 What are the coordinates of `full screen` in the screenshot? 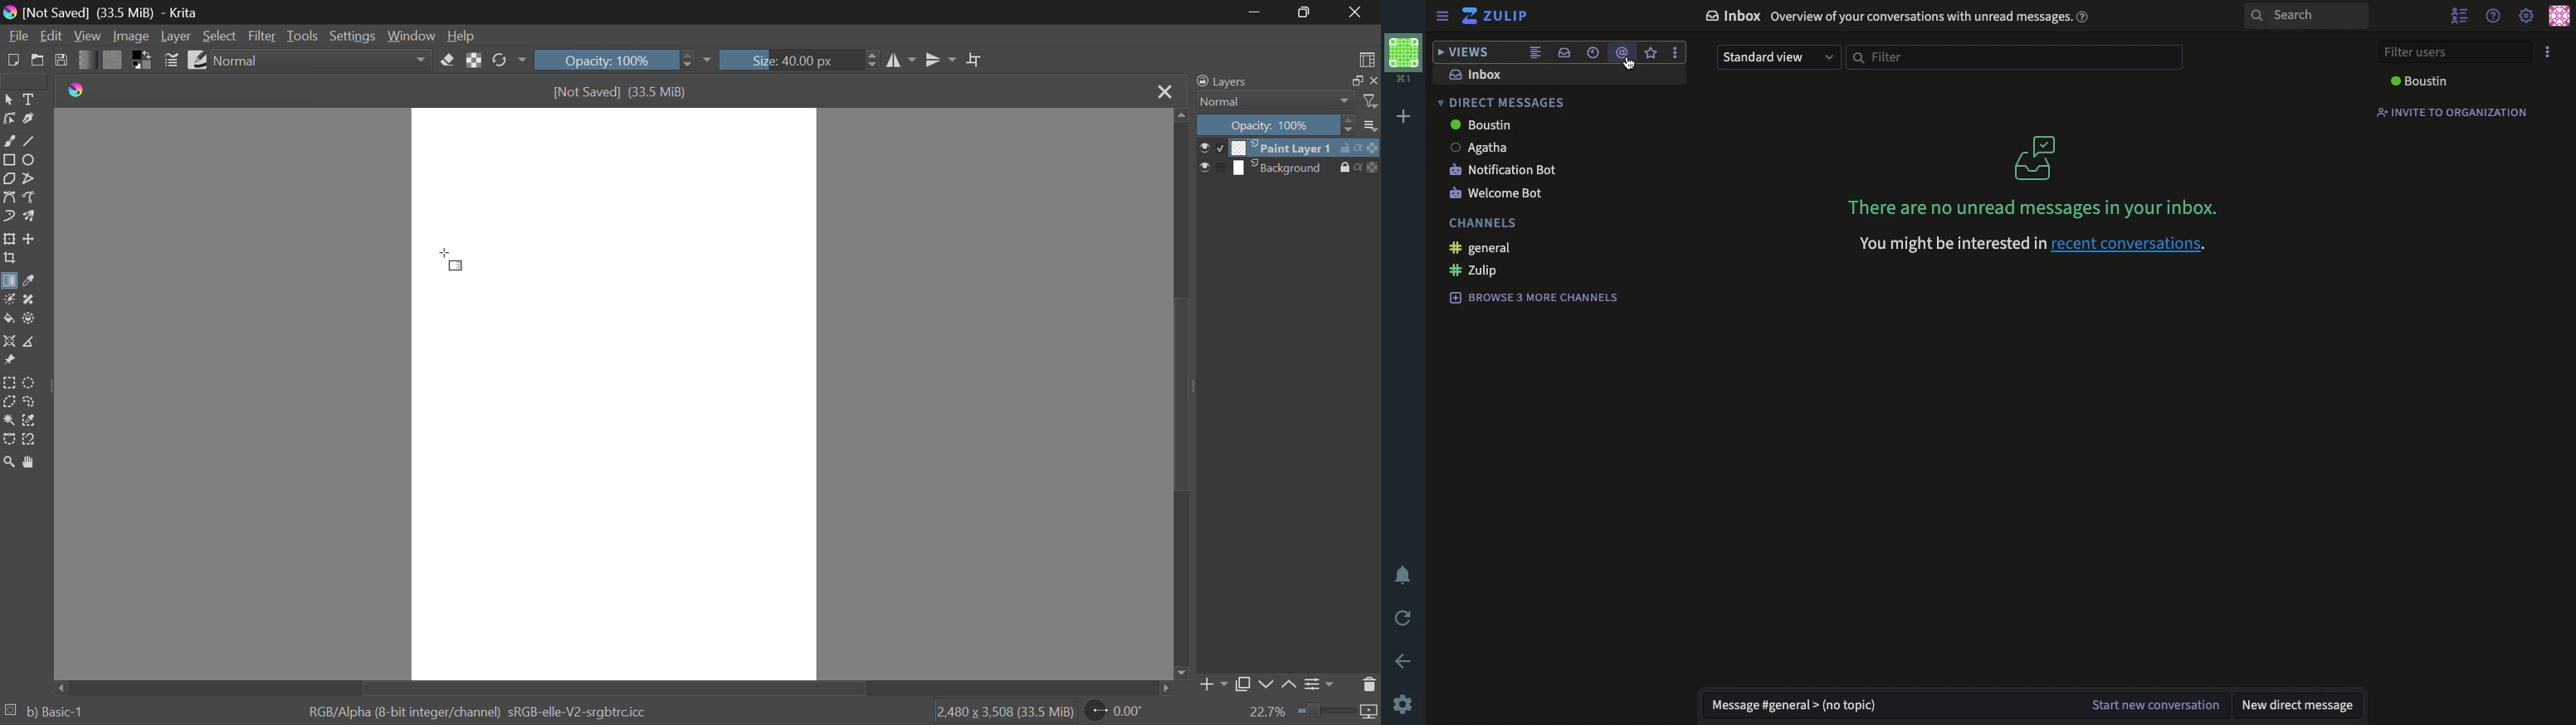 It's located at (1354, 81).